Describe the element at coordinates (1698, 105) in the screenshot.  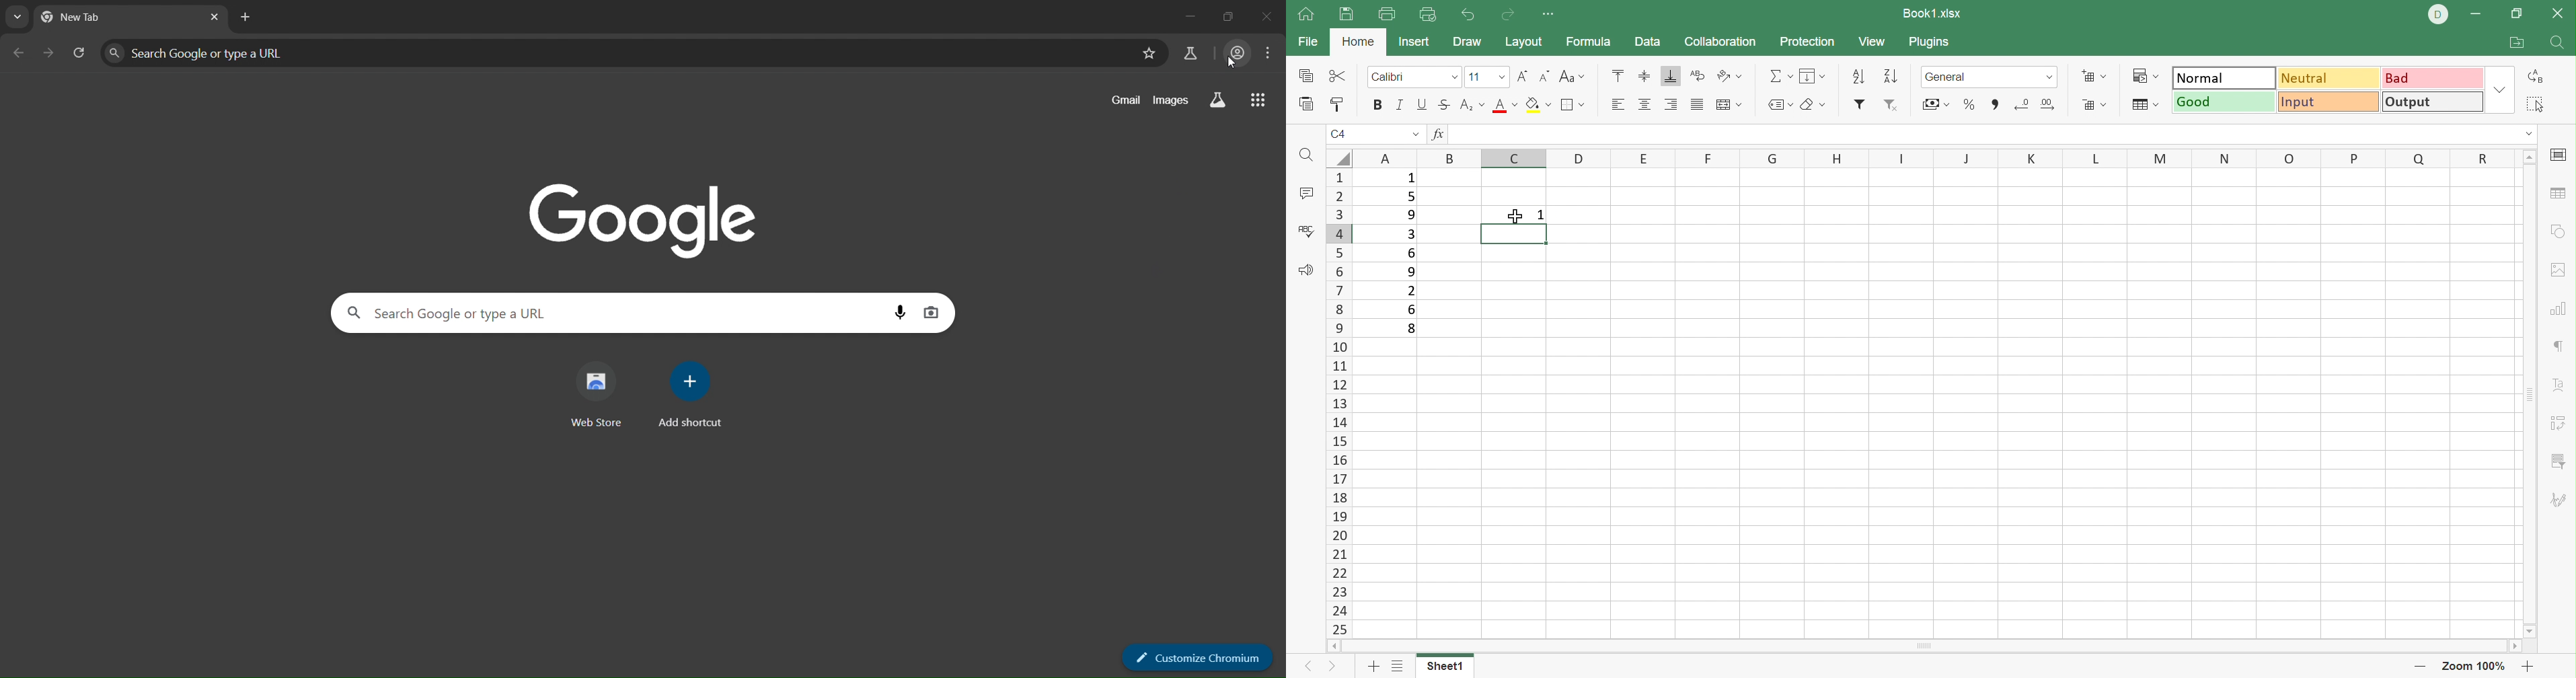
I see `Justified` at that location.